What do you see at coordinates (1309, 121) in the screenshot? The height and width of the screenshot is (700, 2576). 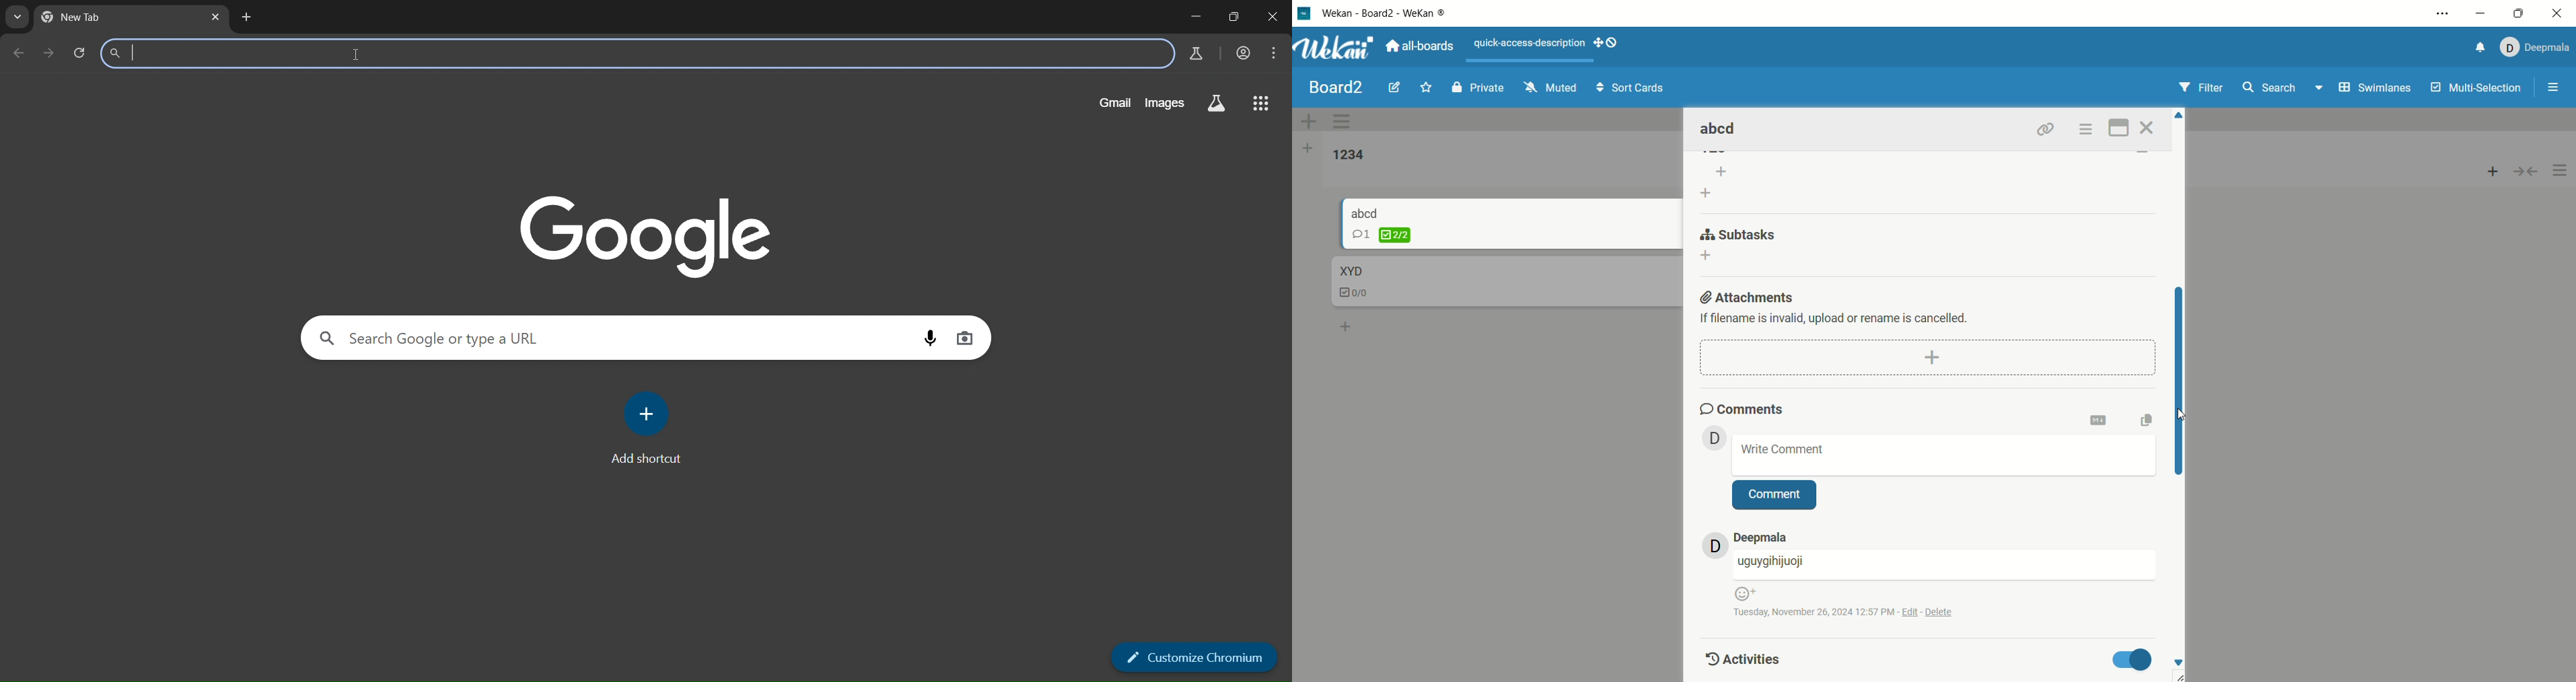 I see `add swimlane` at bounding box center [1309, 121].